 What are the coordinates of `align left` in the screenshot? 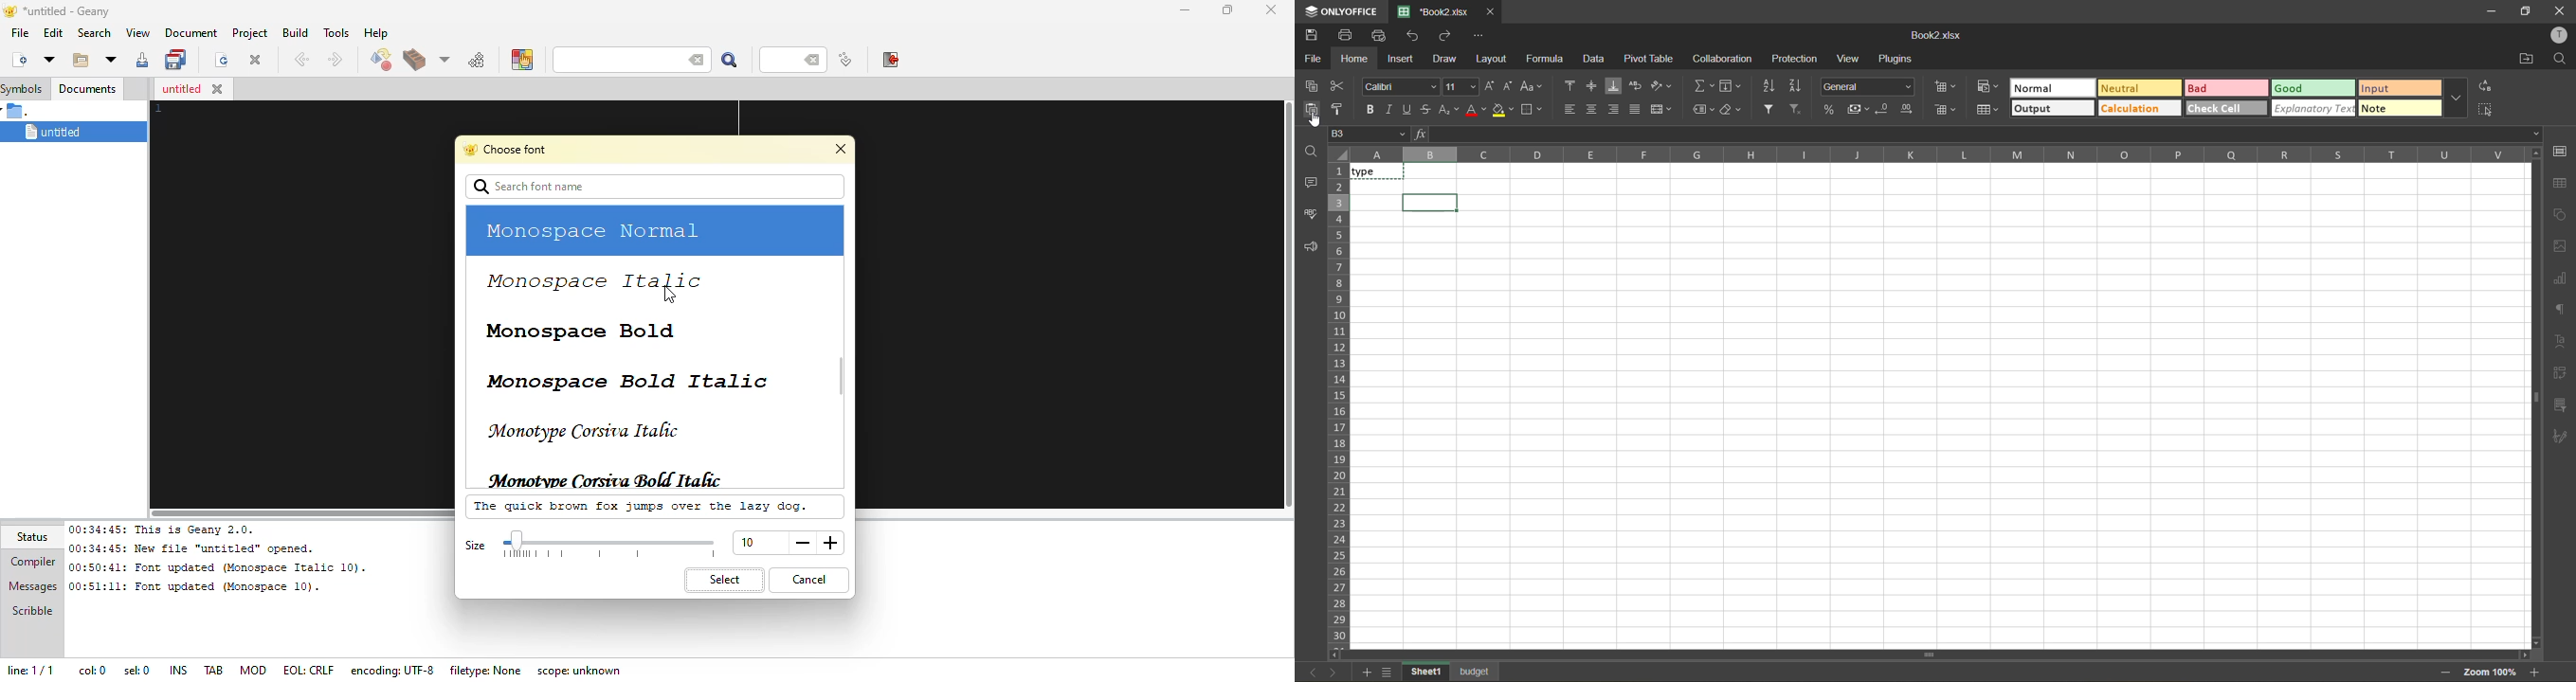 It's located at (1570, 108).